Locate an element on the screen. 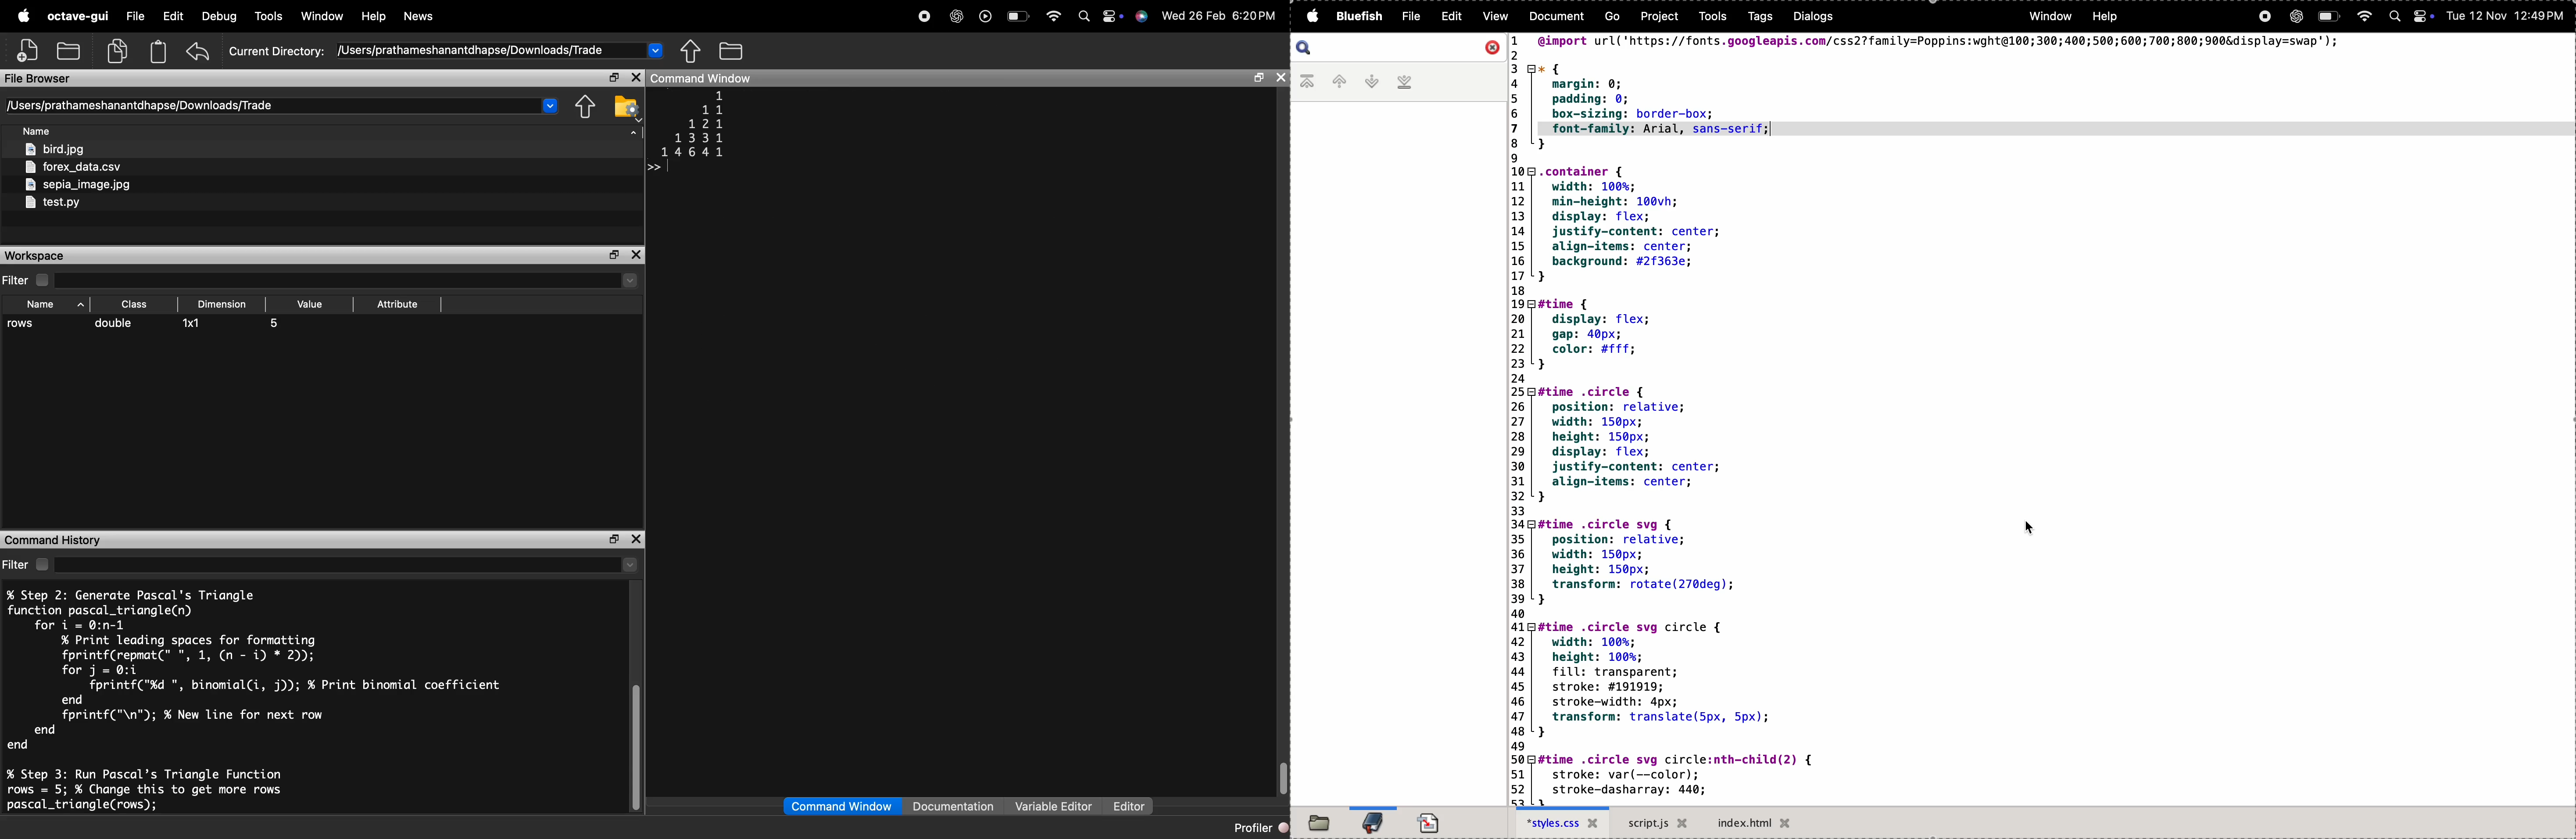  Spotlight is located at coordinates (2394, 18).